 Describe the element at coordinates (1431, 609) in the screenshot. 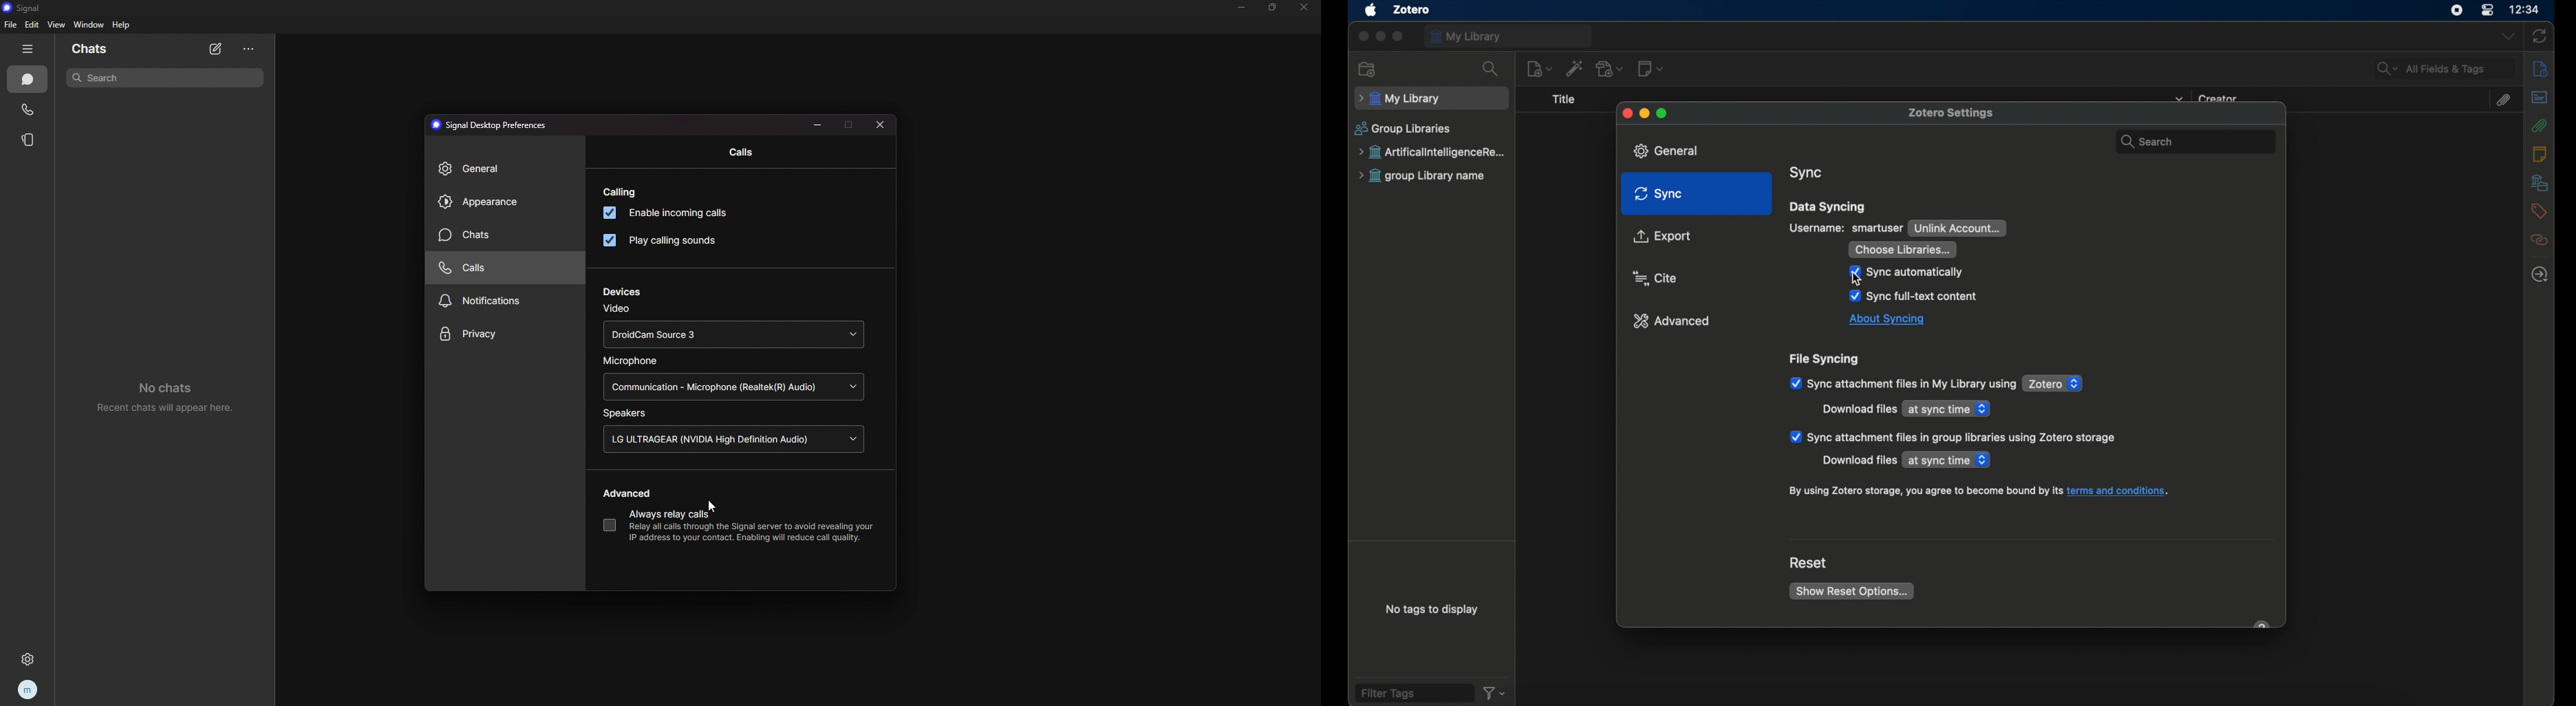

I see `no tags to display` at that location.